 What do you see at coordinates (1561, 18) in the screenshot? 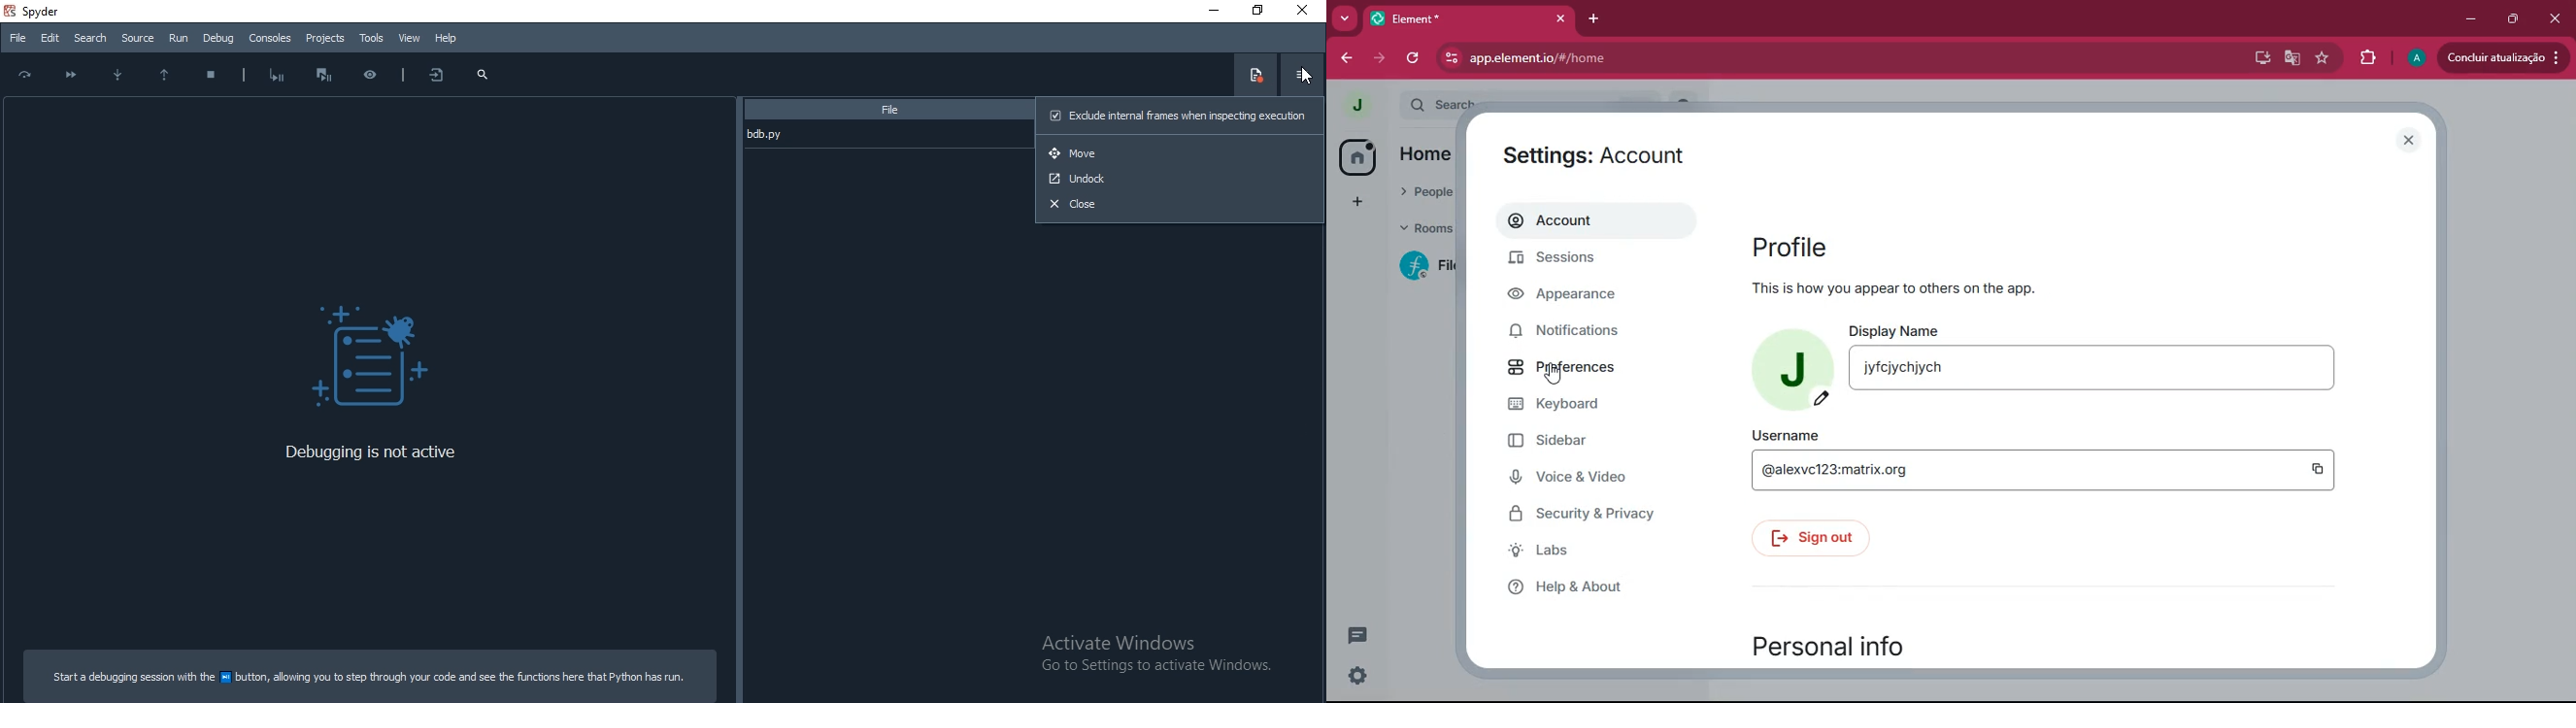
I see `close tab` at bounding box center [1561, 18].